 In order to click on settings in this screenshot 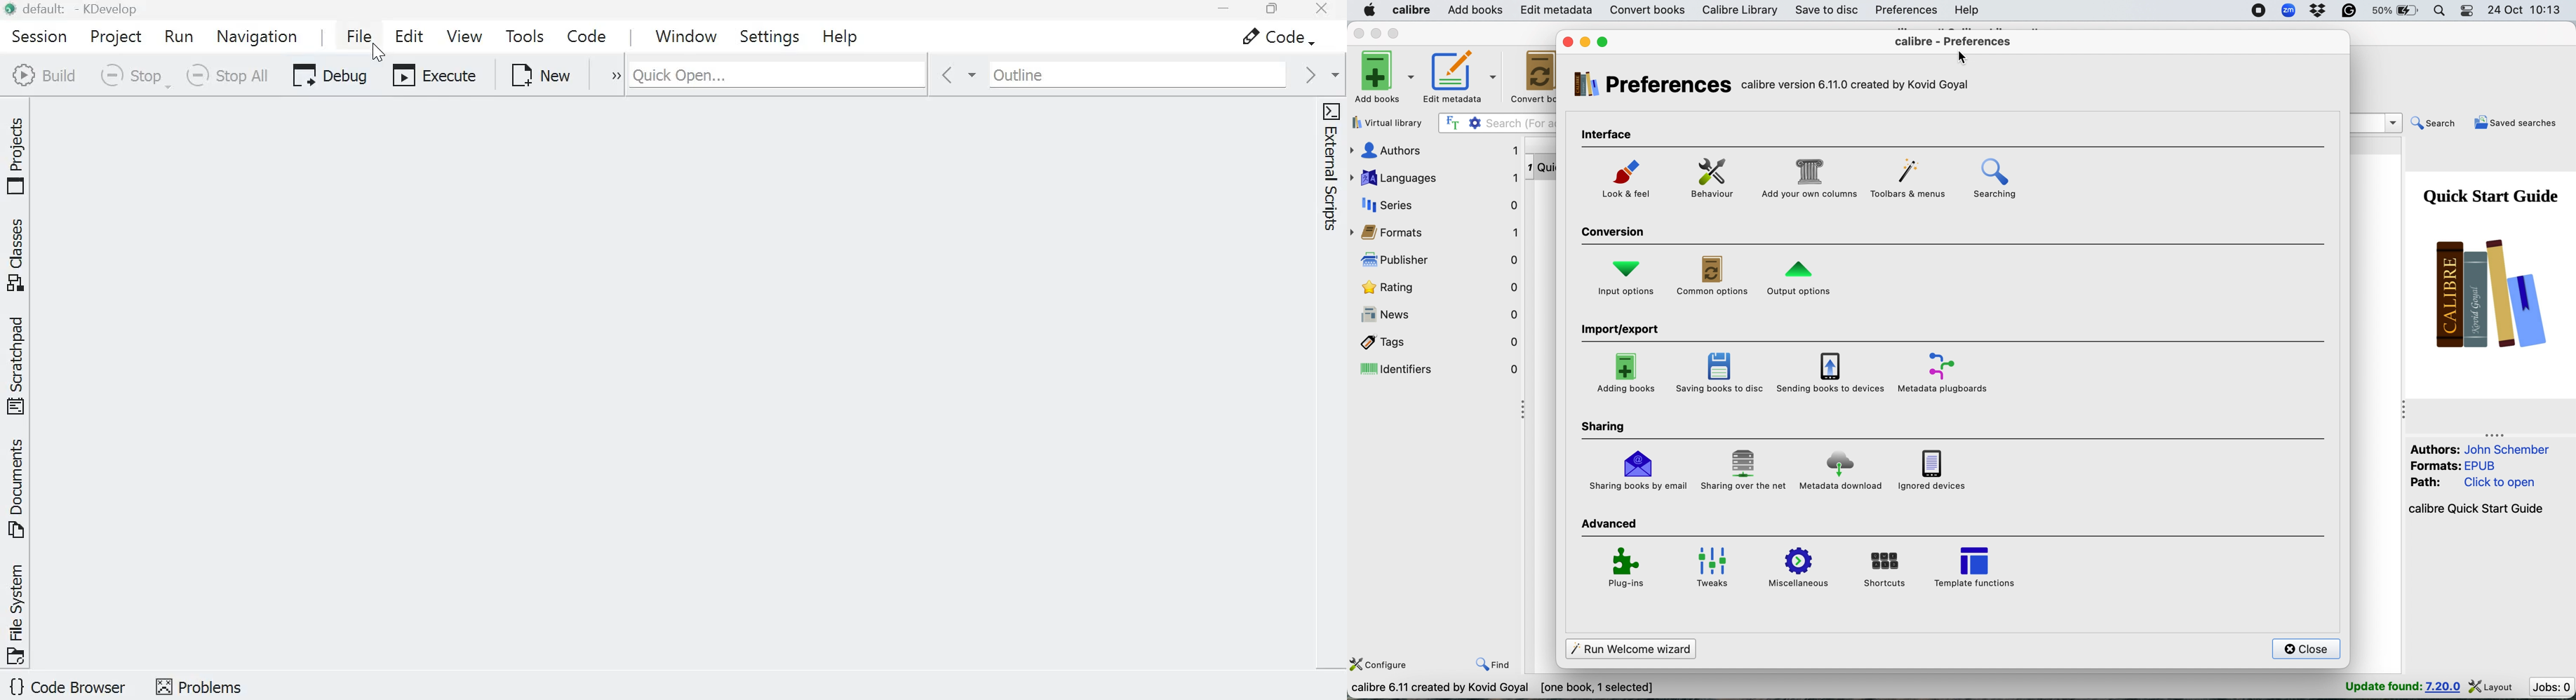, I will do `click(1477, 123)`.